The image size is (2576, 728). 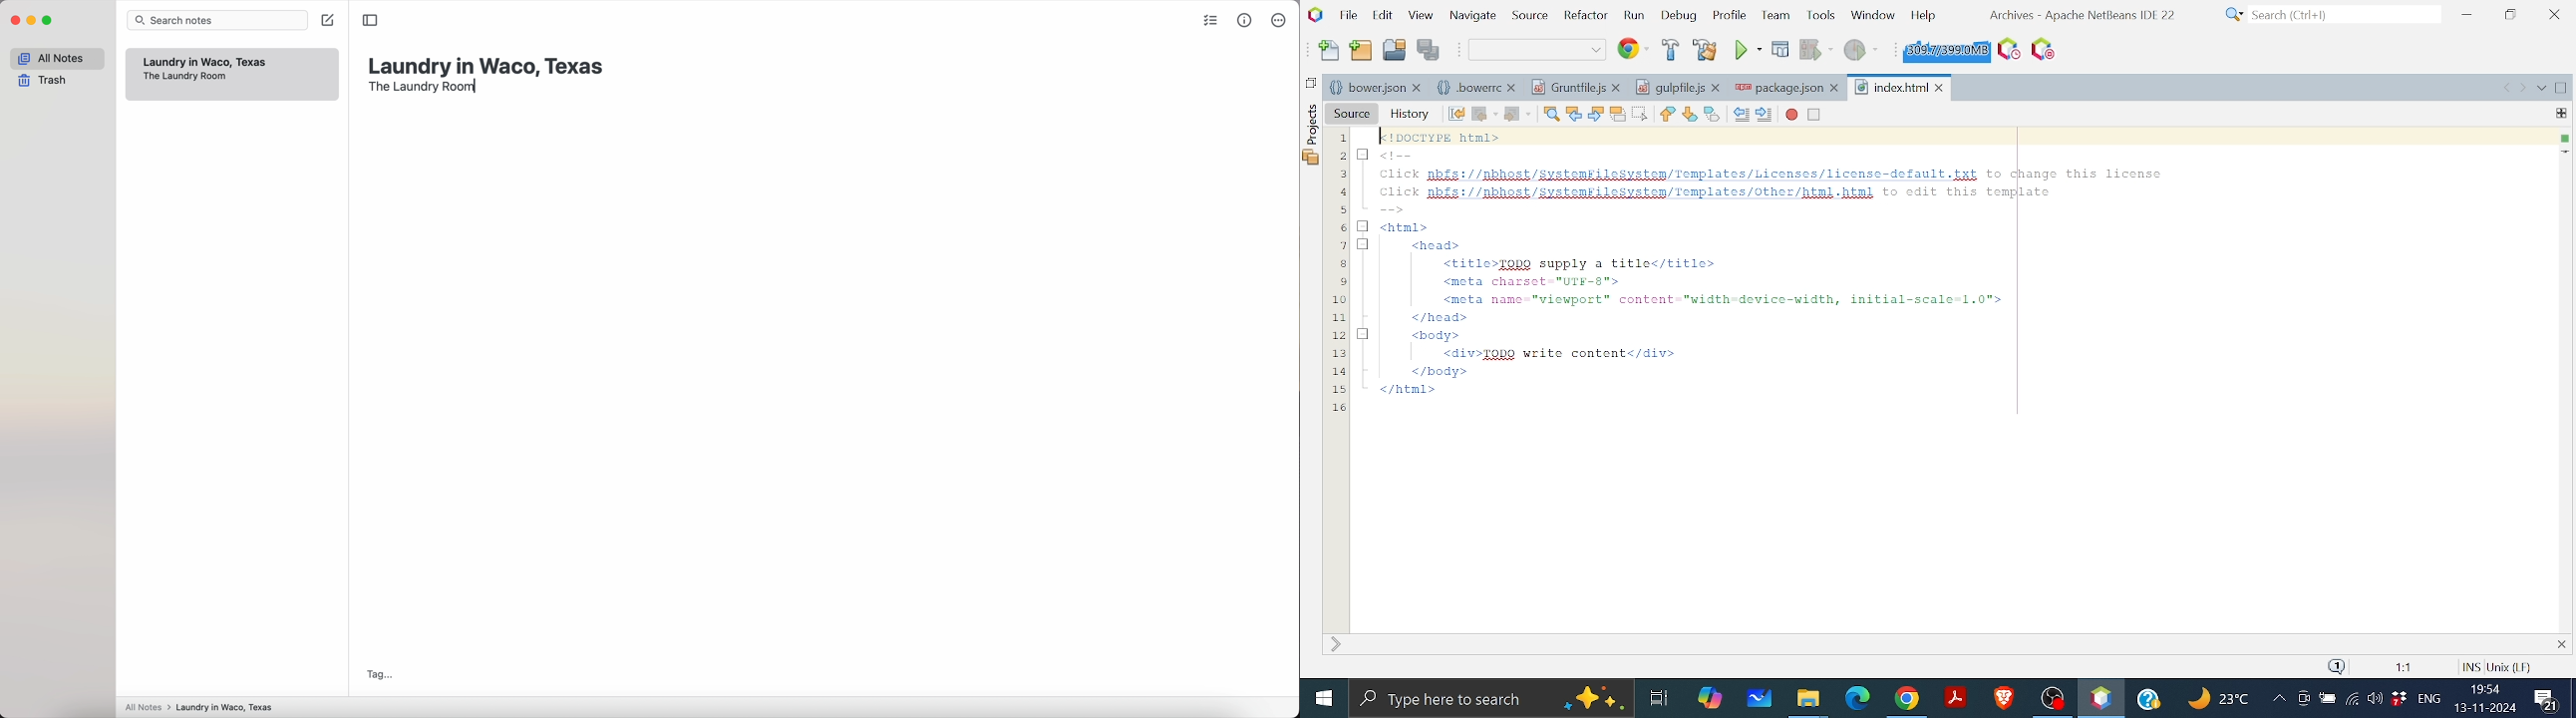 What do you see at coordinates (371, 20) in the screenshot?
I see `toggle sidebar` at bounding box center [371, 20].